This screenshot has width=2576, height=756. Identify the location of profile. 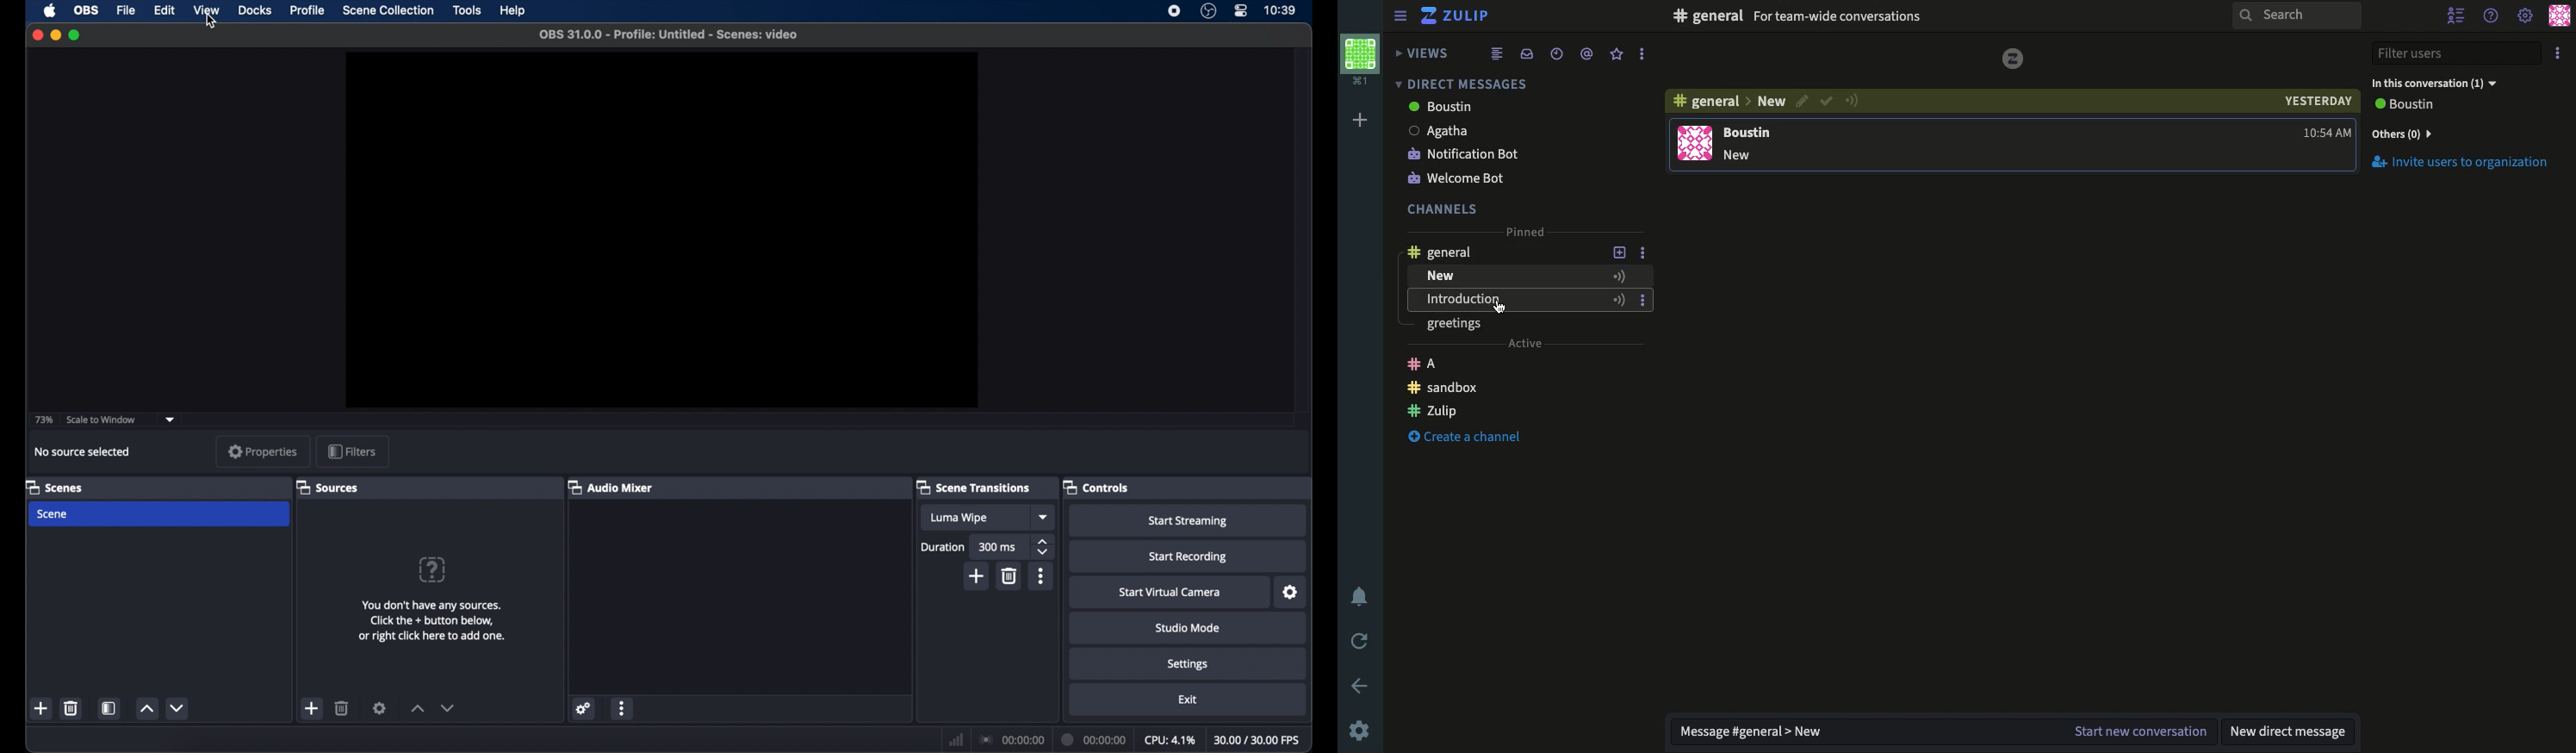
(308, 9).